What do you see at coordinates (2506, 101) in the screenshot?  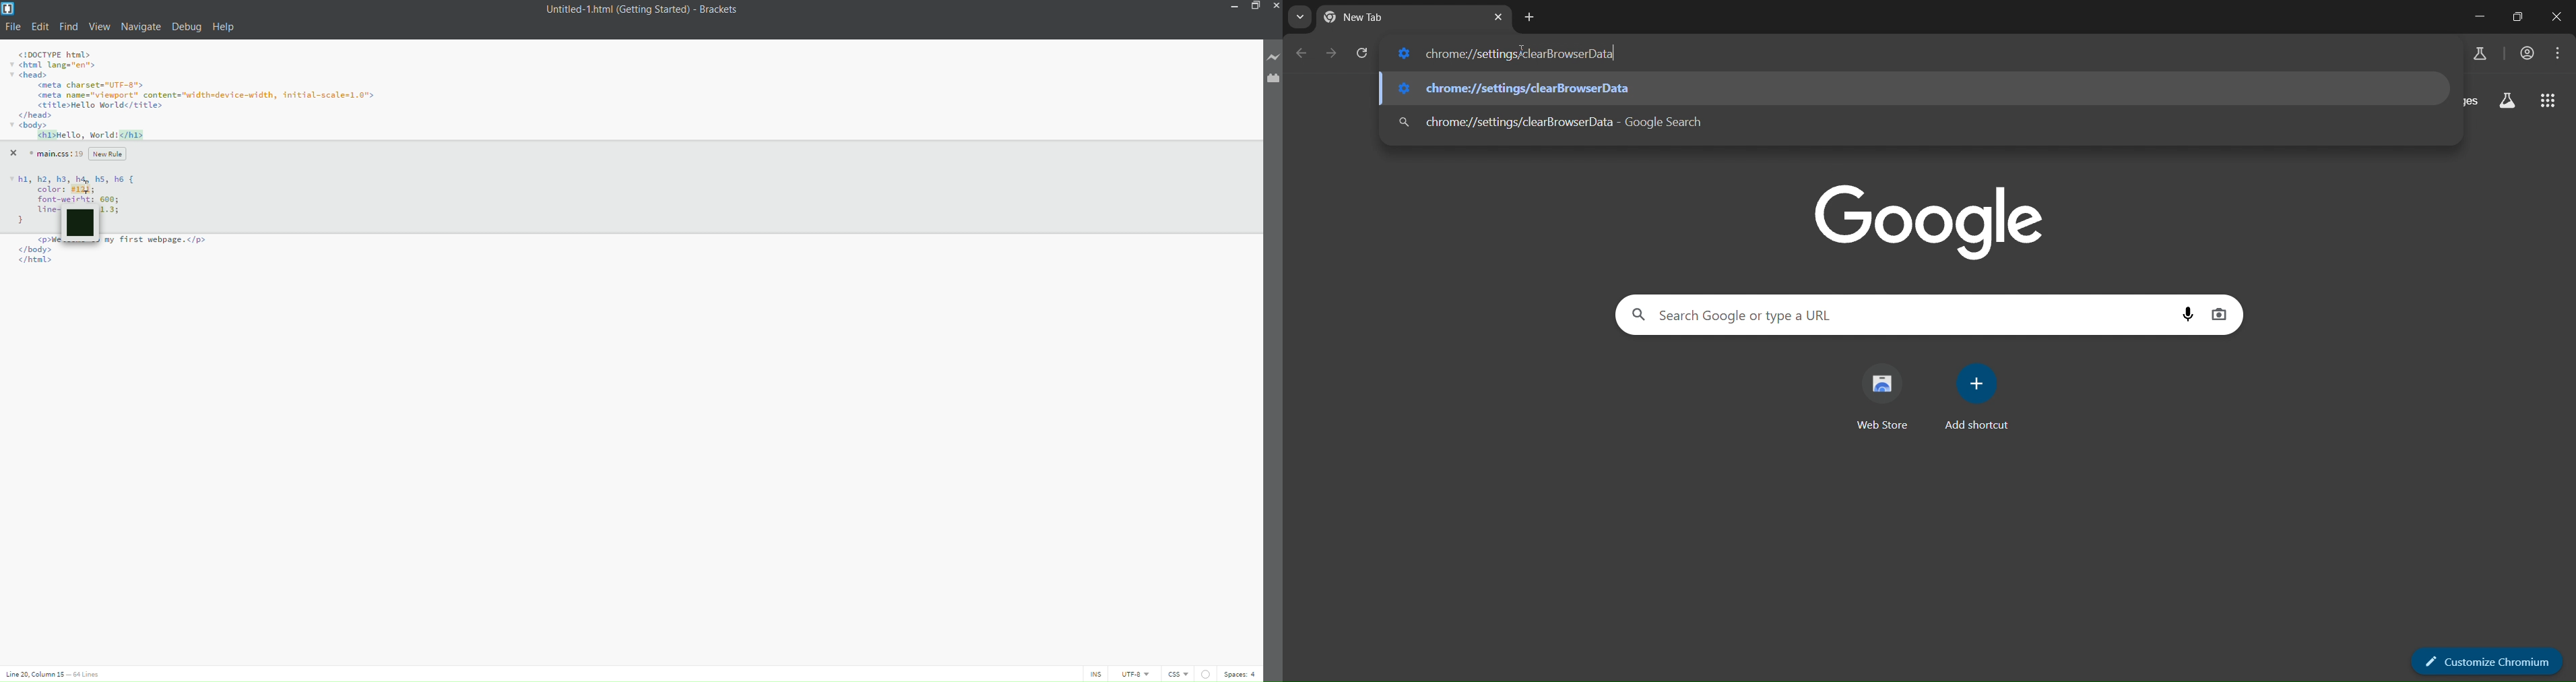 I see `search labs` at bounding box center [2506, 101].